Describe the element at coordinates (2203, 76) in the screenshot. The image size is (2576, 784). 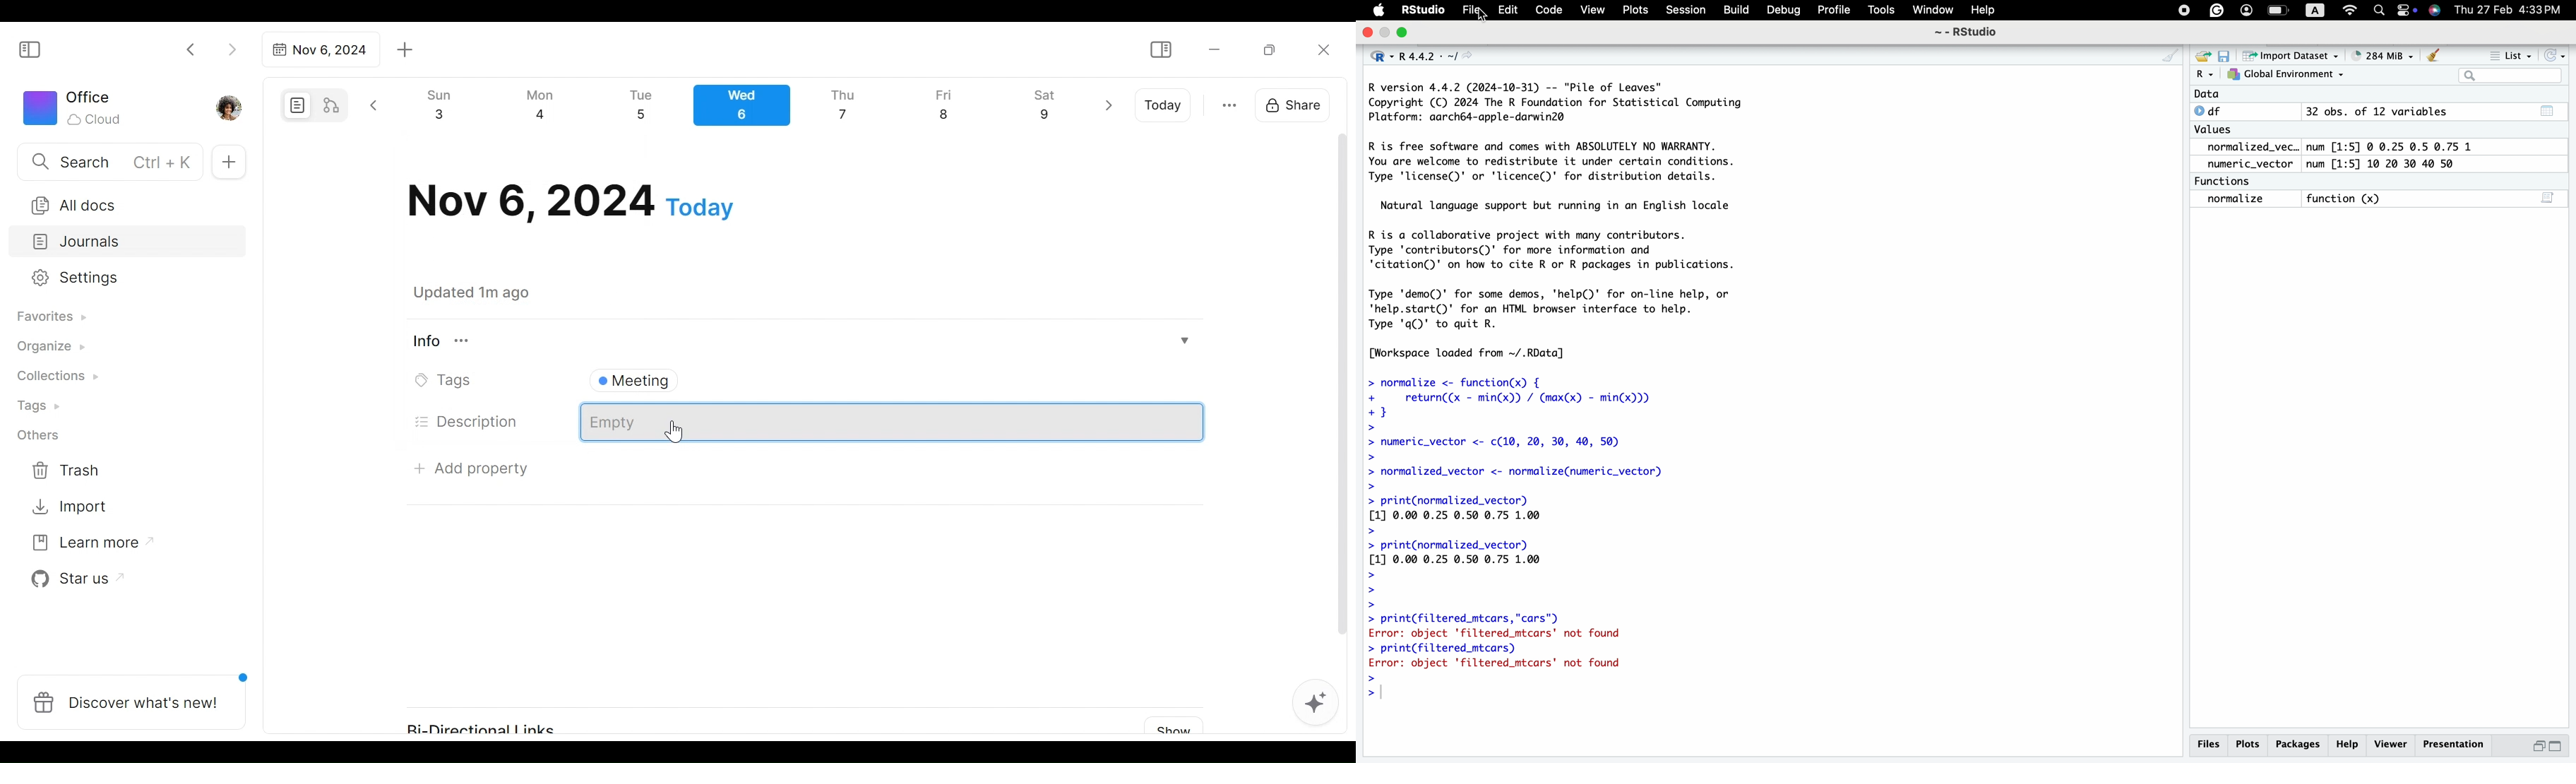
I see `R` at that location.